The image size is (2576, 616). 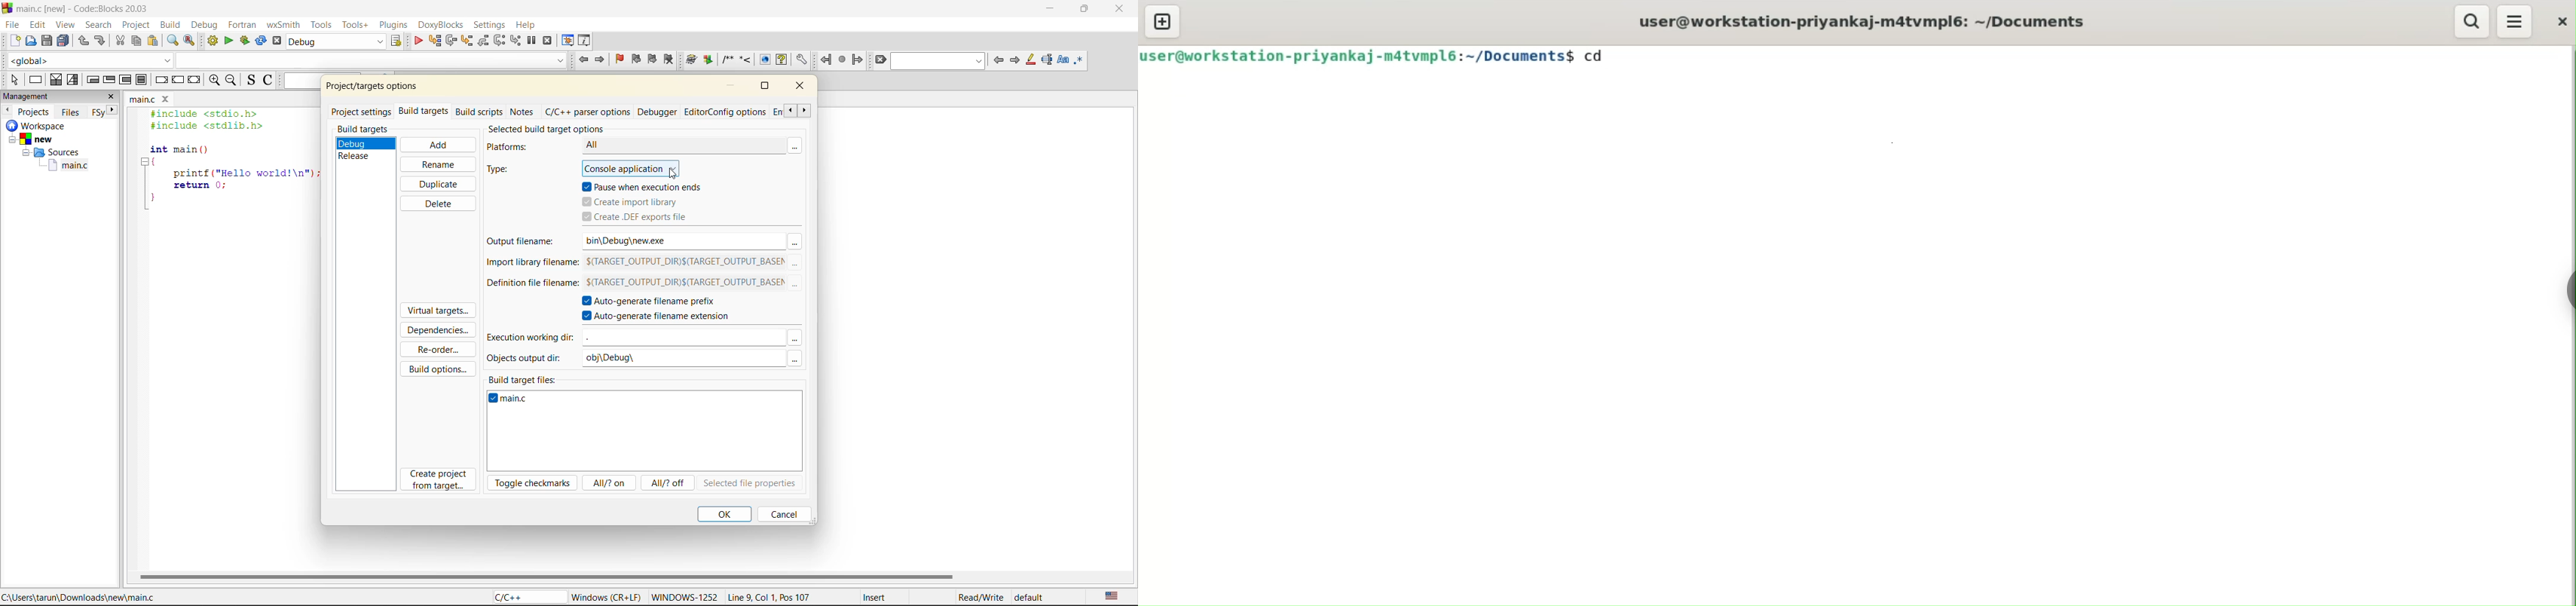 What do you see at coordinates (82, 598) in the screenshot?
I see `C:\Users\tarun\Downloads\new\main.c` at bounding box center [82, 598].